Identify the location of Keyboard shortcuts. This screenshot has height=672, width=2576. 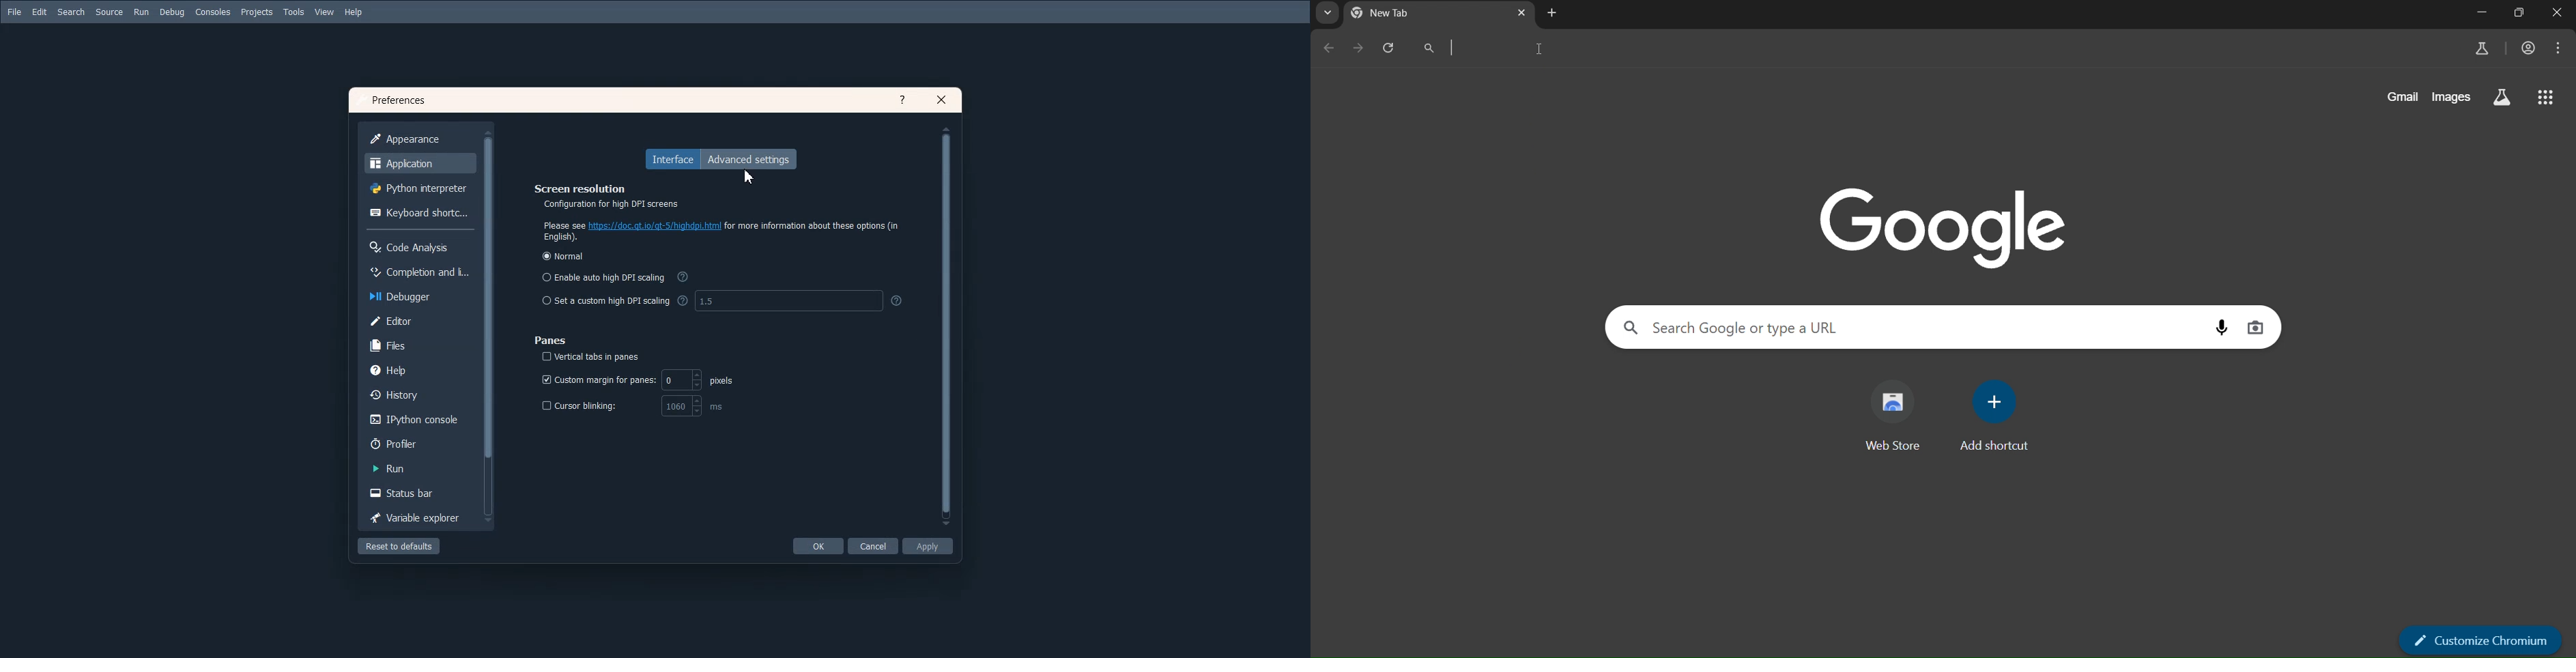
(417, 214).